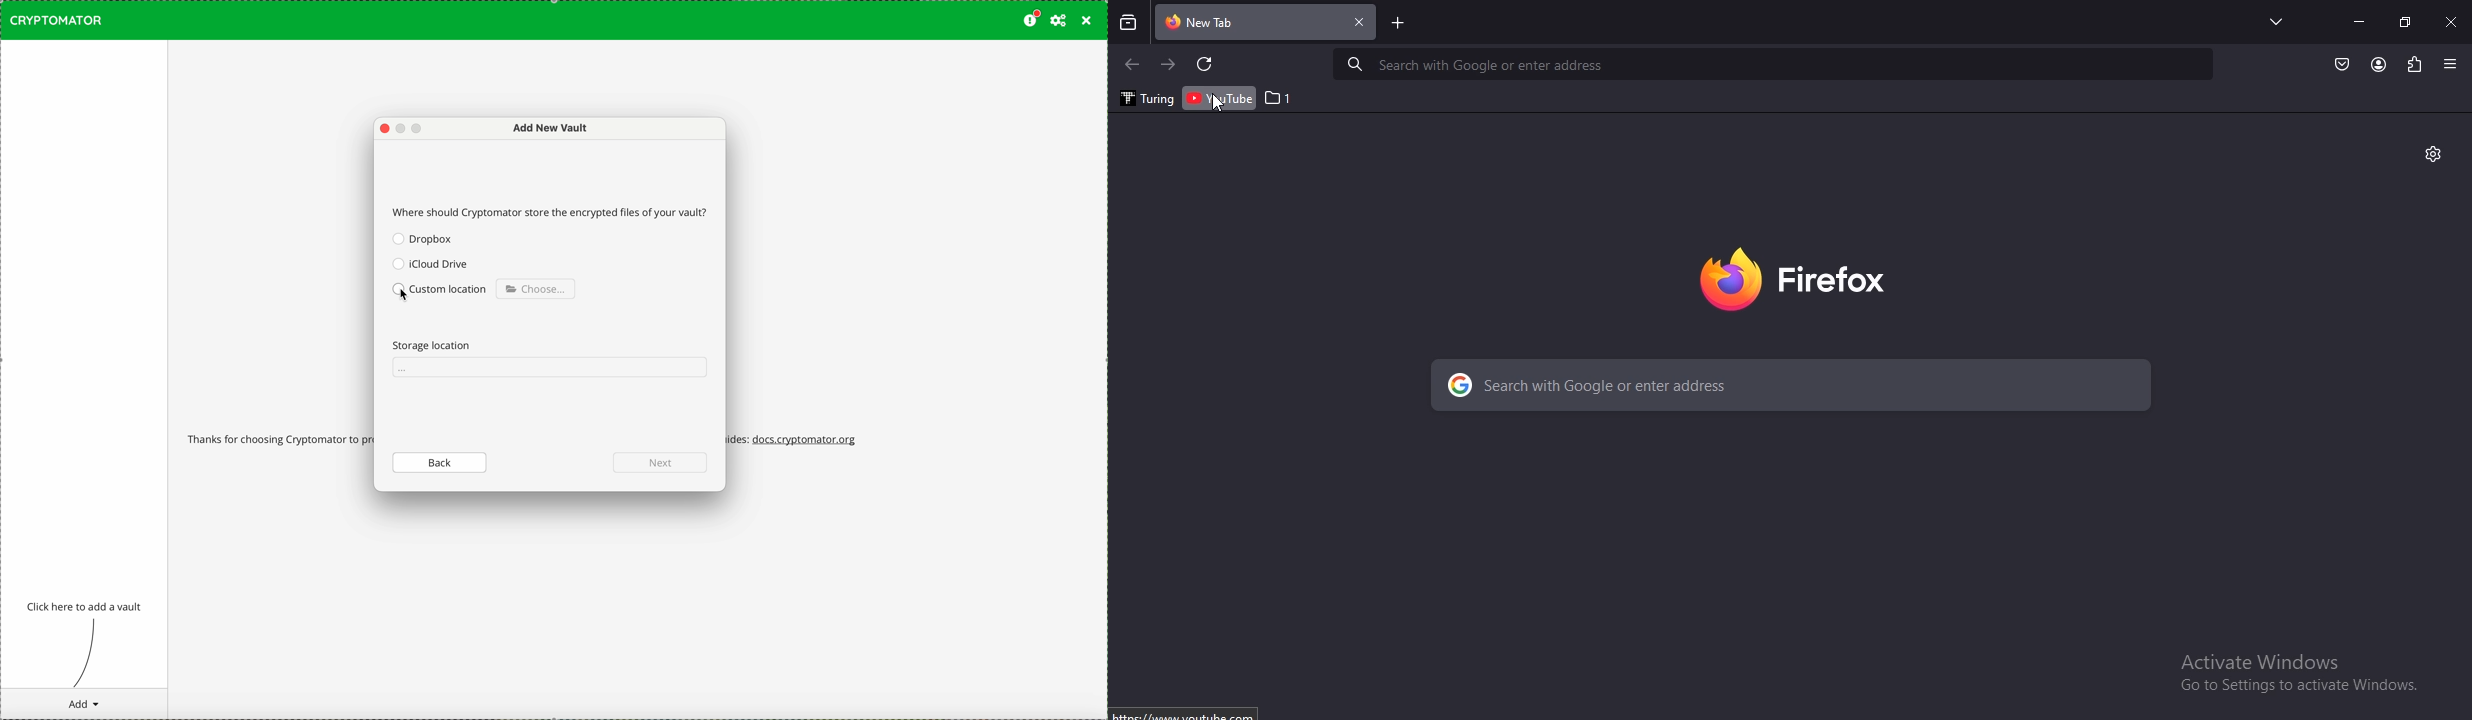 This screenshot has width=2492, height=728. Describe the element at coordinates (1473, 66) in the screenshot. I see `Search with Google or enter address` at that location.